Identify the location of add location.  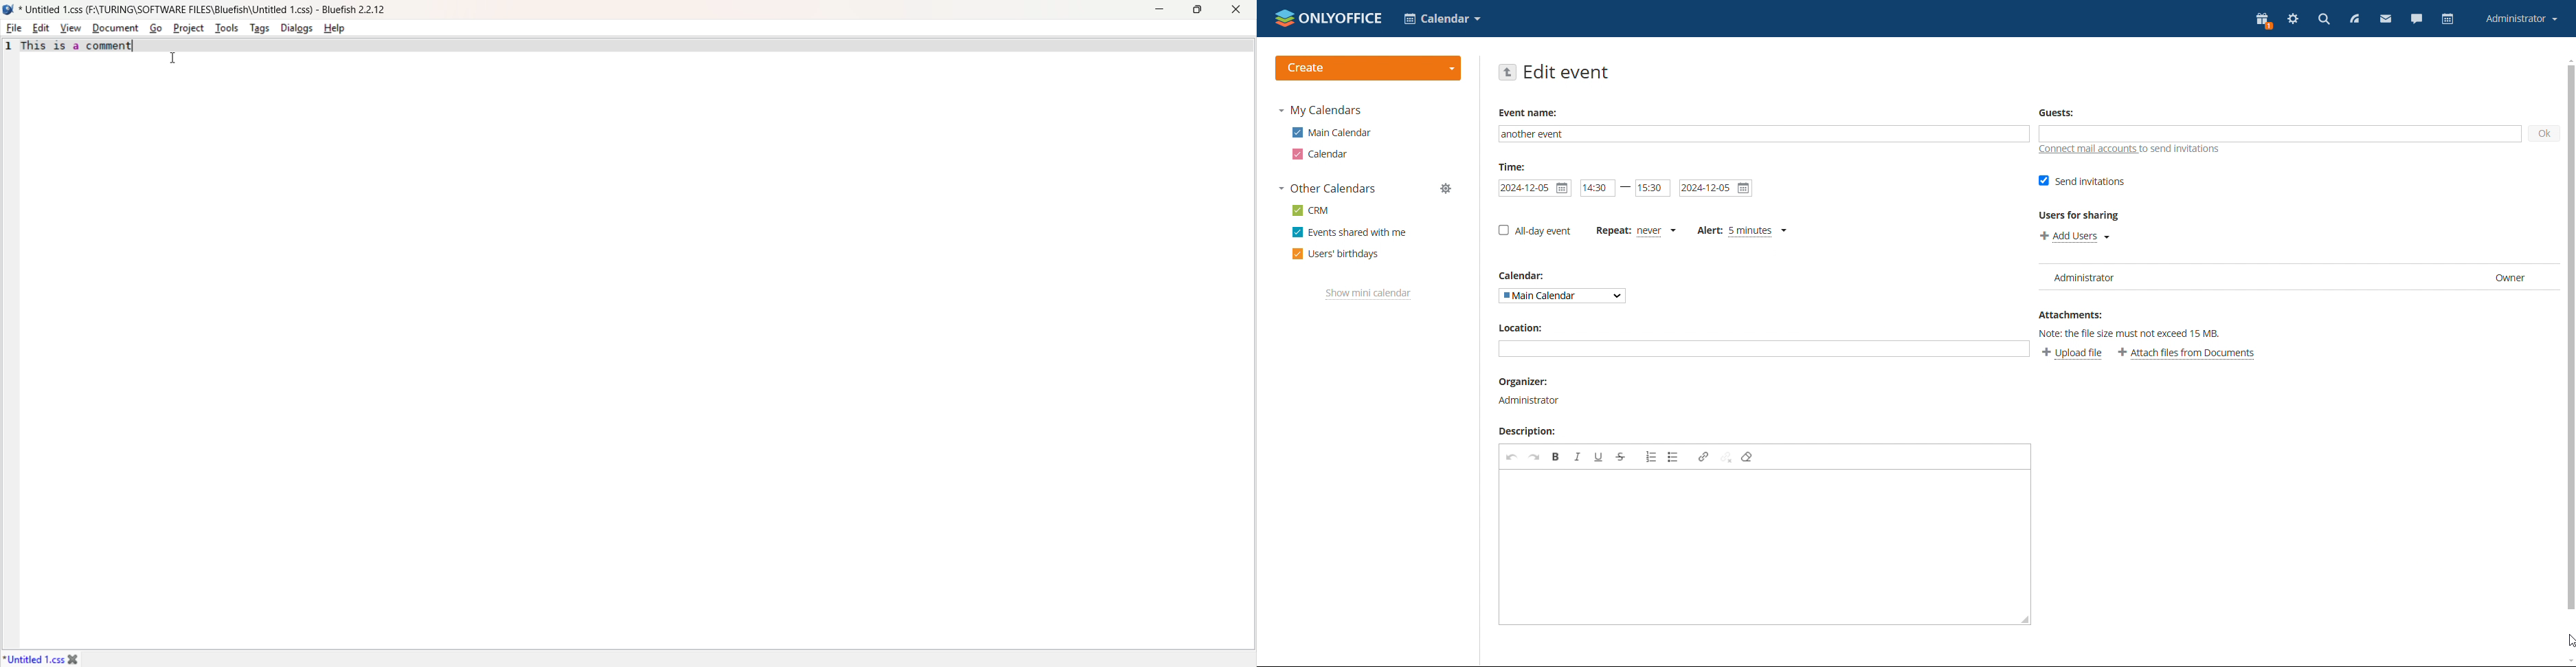
(1763, 348).